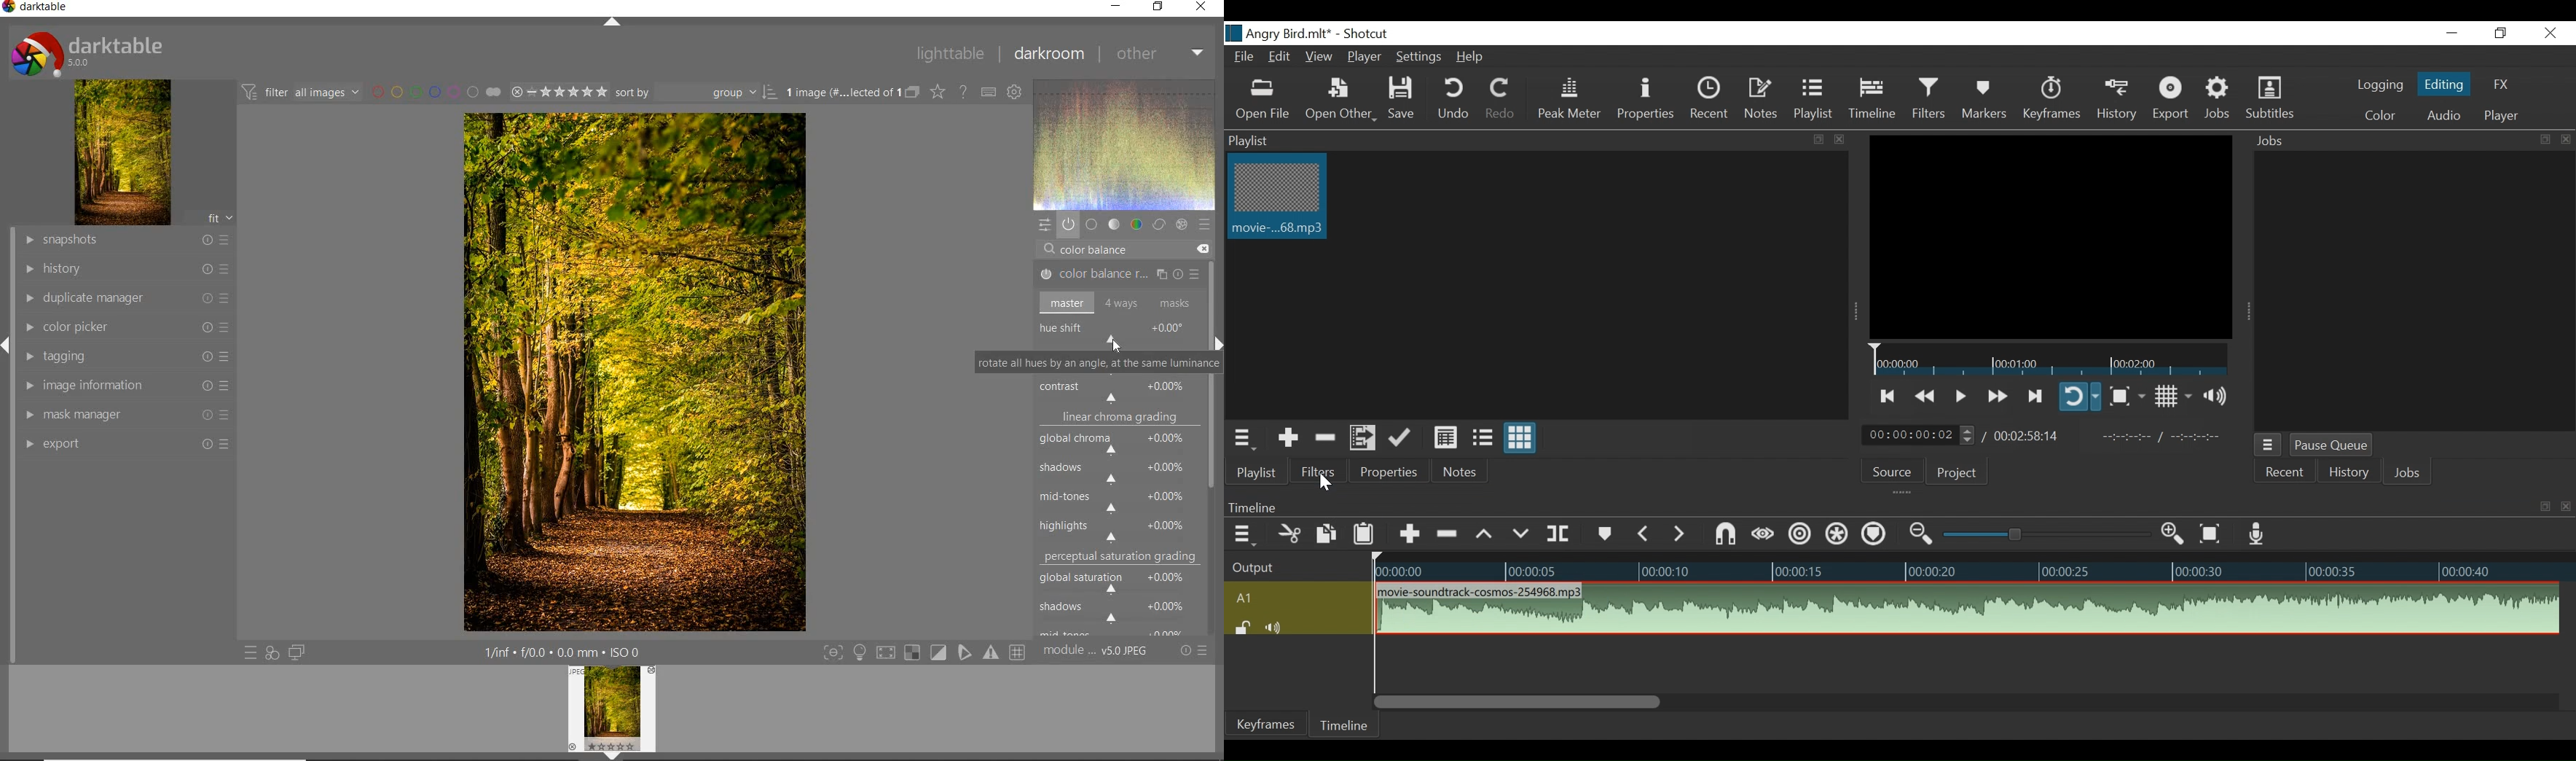 Image resolution: width=2576 pixels, height=784 pixels. I want to click on effect, so click(1182, 223).